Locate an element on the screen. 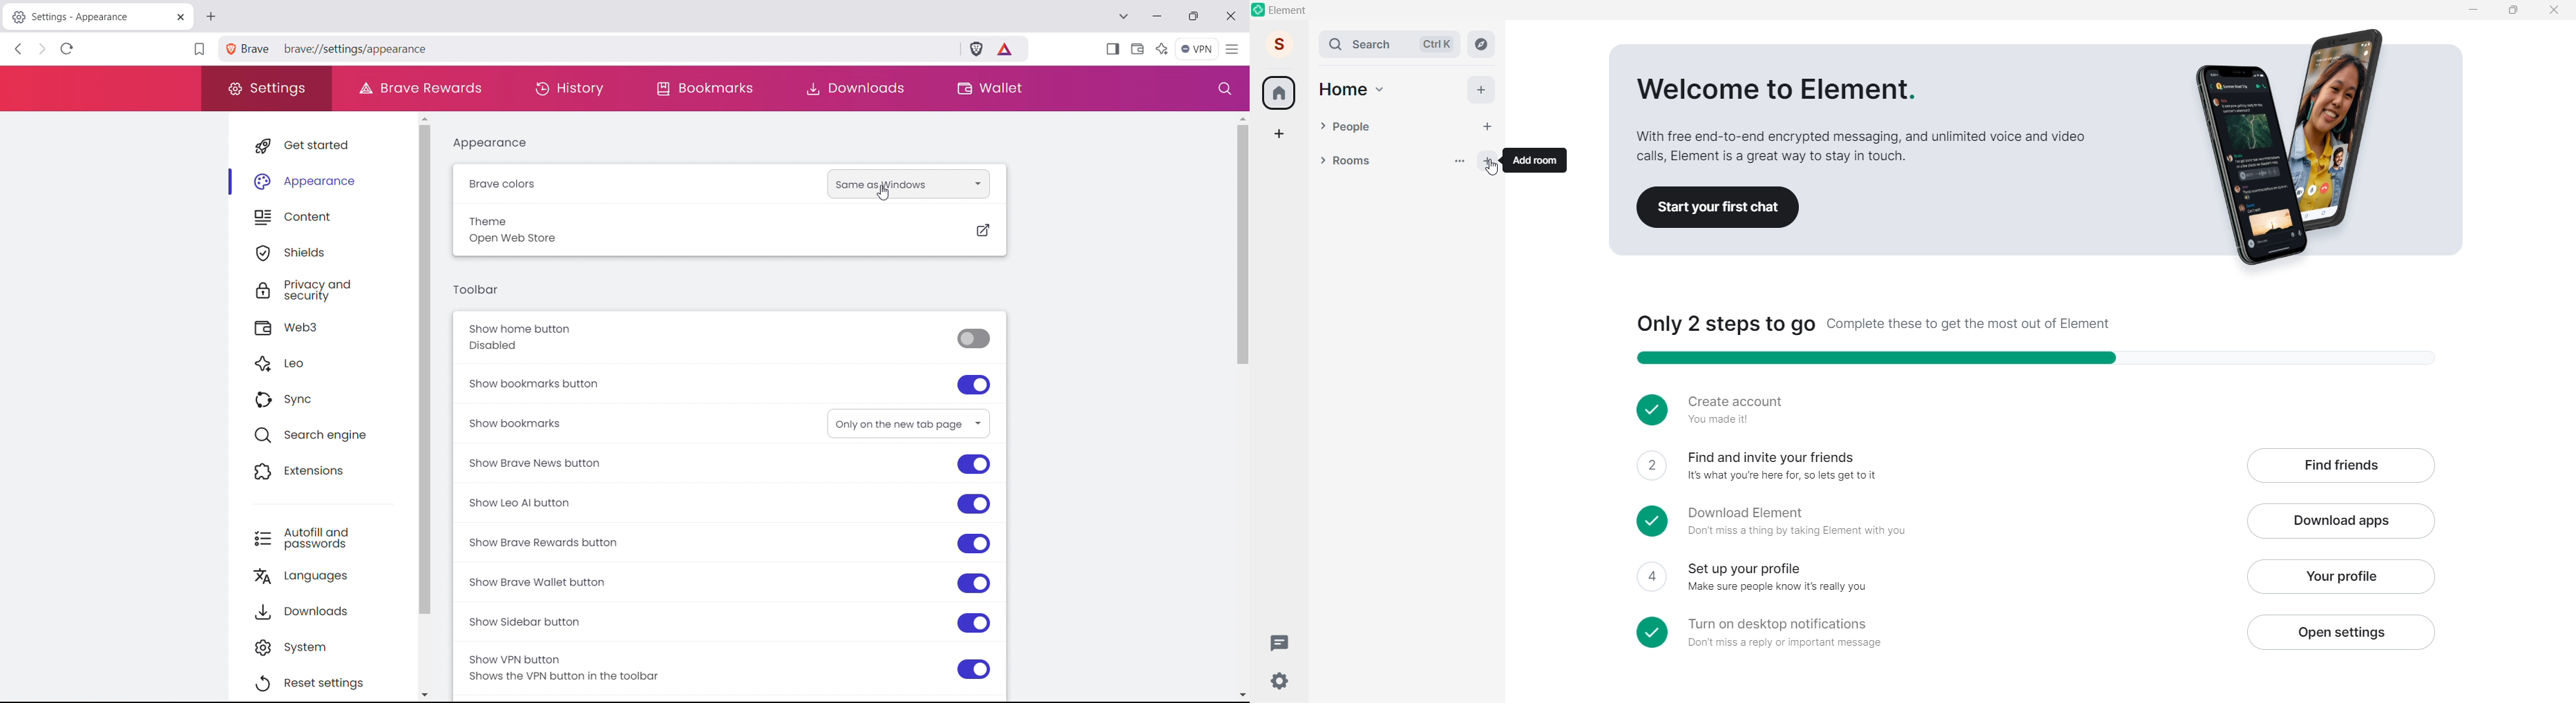  show sidebar is located at coordinates (1113, 48).